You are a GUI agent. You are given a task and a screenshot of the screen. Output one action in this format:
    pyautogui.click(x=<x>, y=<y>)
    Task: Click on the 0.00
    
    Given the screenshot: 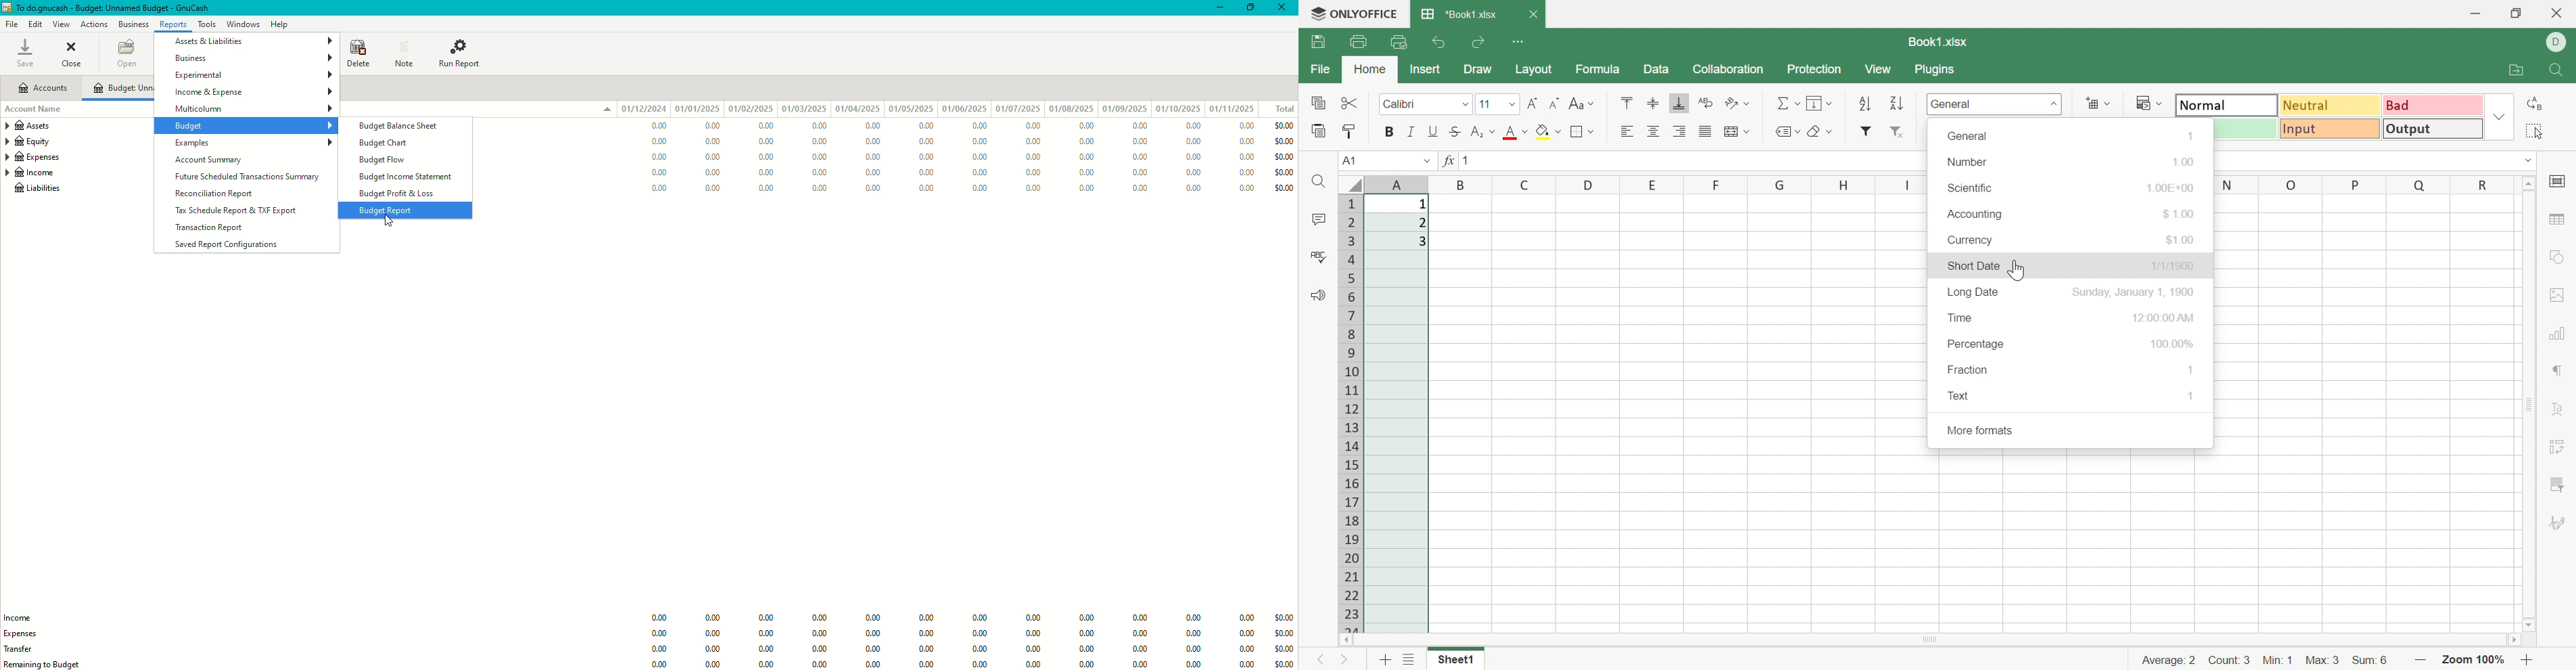 What is the action you would take?
    pyautogui.click(x=817, y=158)
    